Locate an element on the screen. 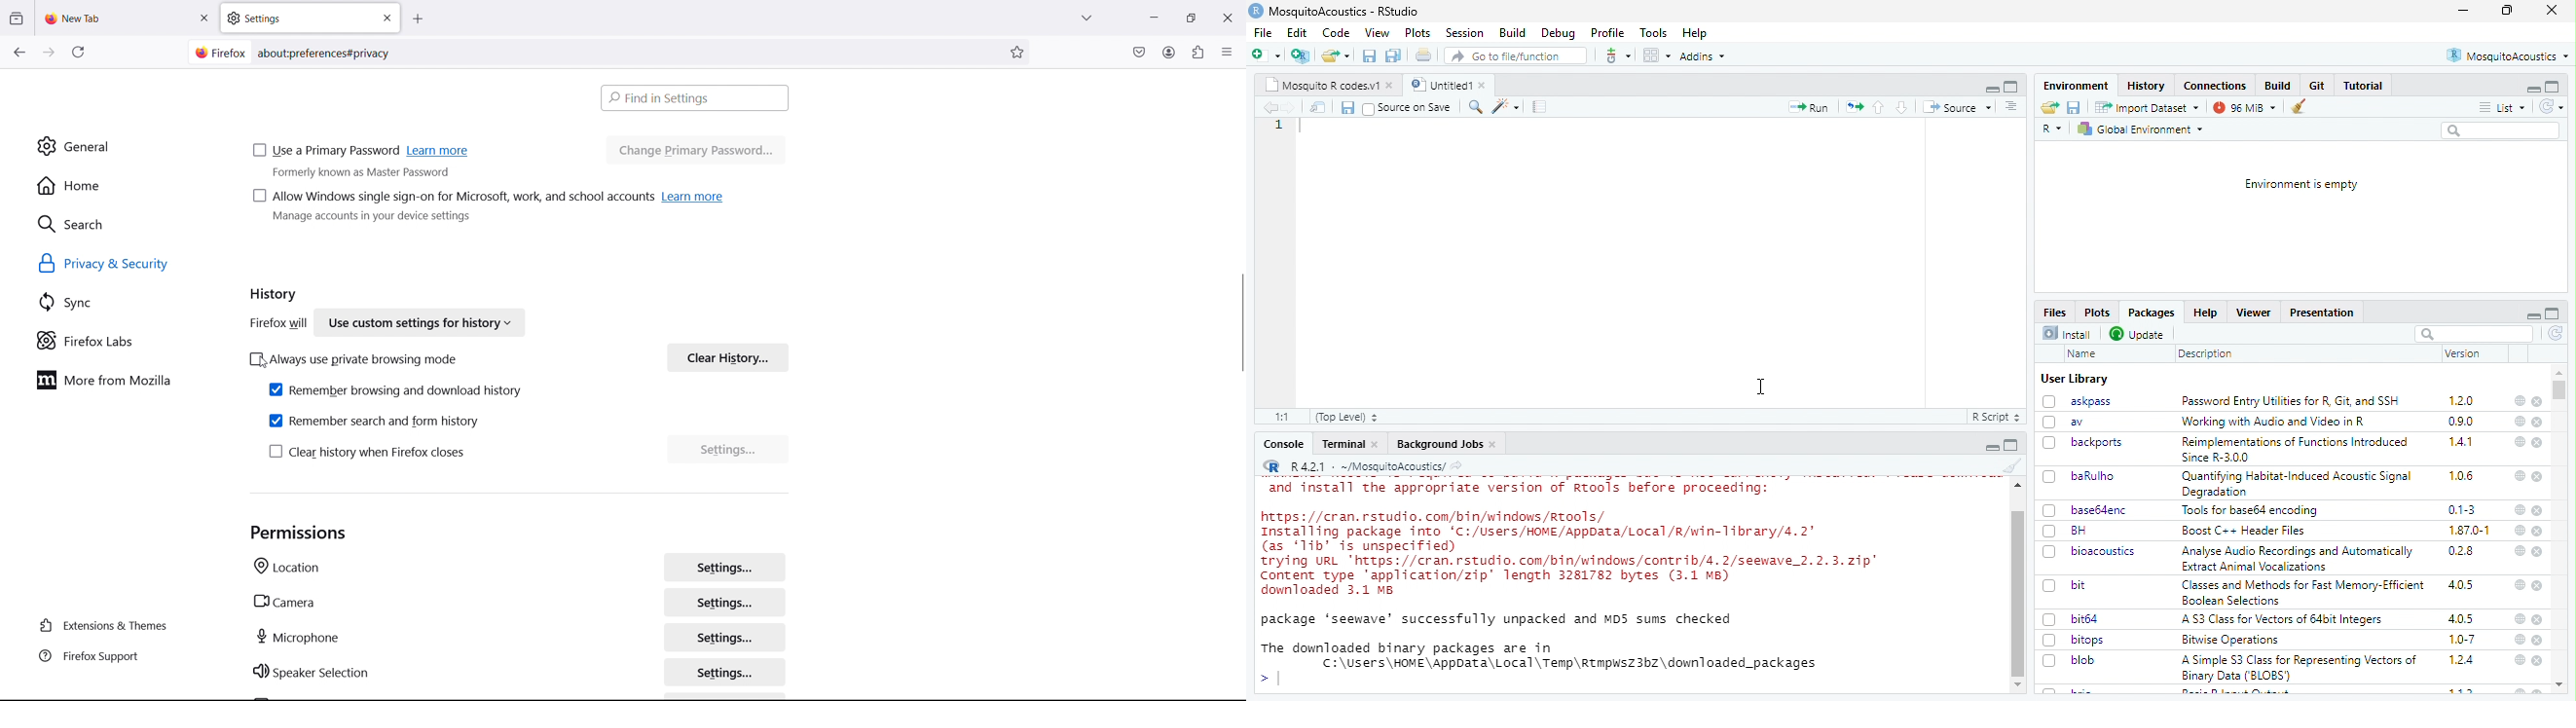 This screenshot has width=2576, height=728. save to pocket is located at coordinates (1139, 51).